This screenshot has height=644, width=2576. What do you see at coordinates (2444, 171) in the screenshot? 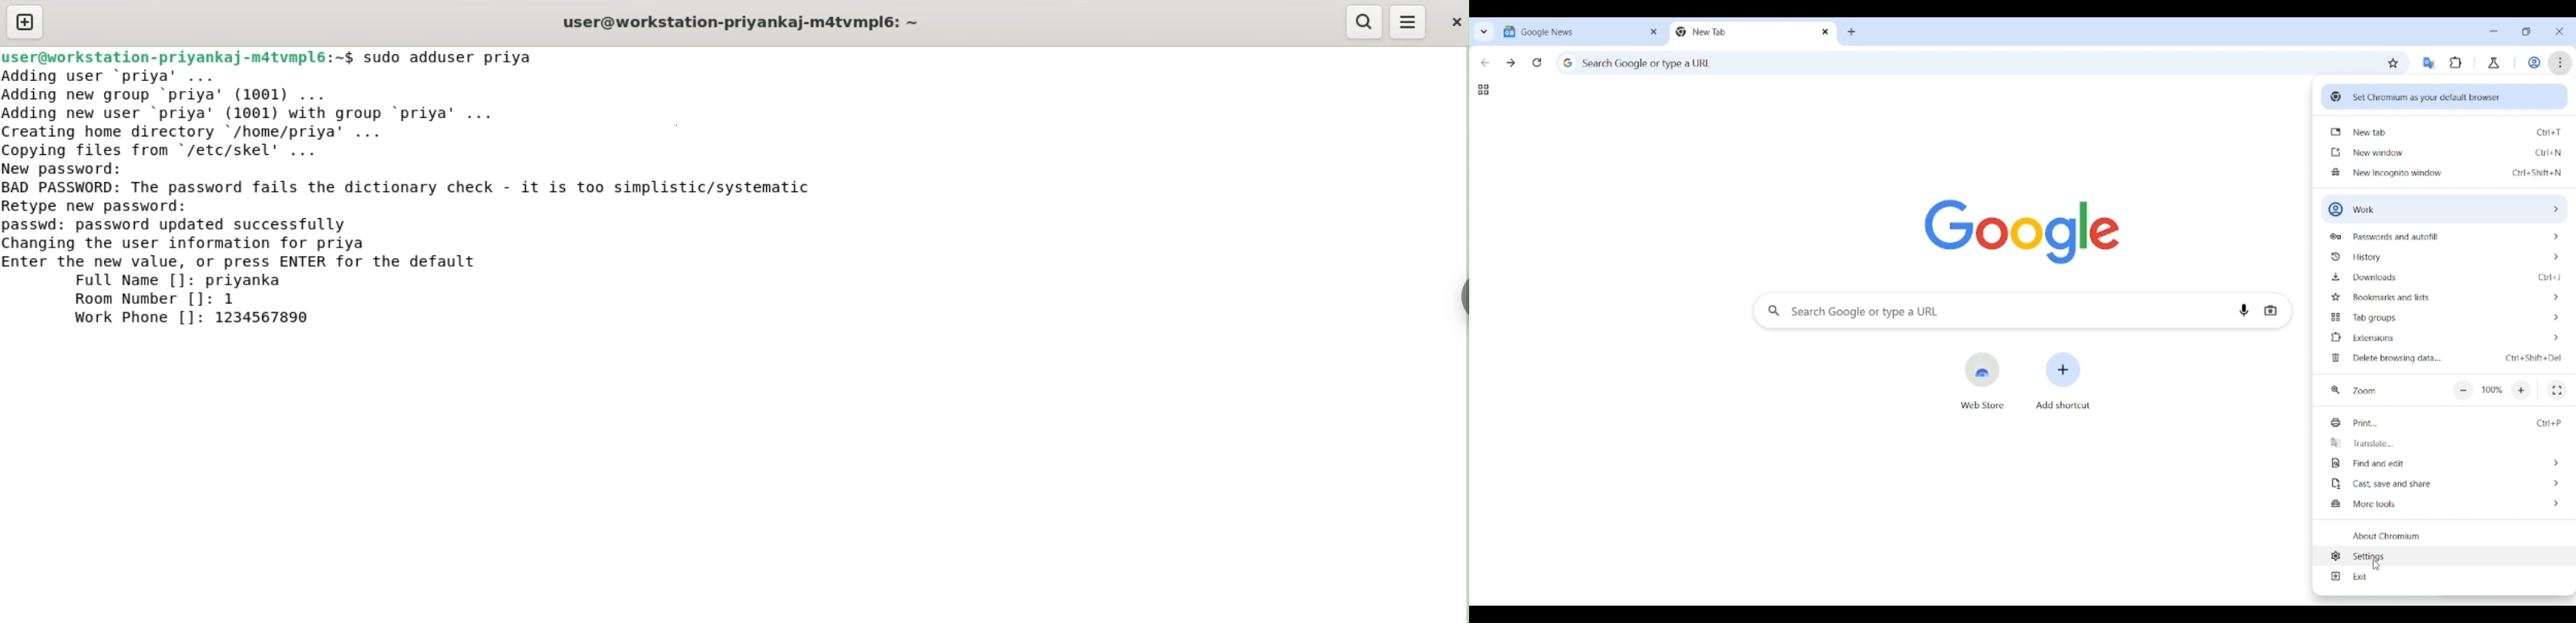
I see `Open new incognito window` at bounding box center [2444, 171].